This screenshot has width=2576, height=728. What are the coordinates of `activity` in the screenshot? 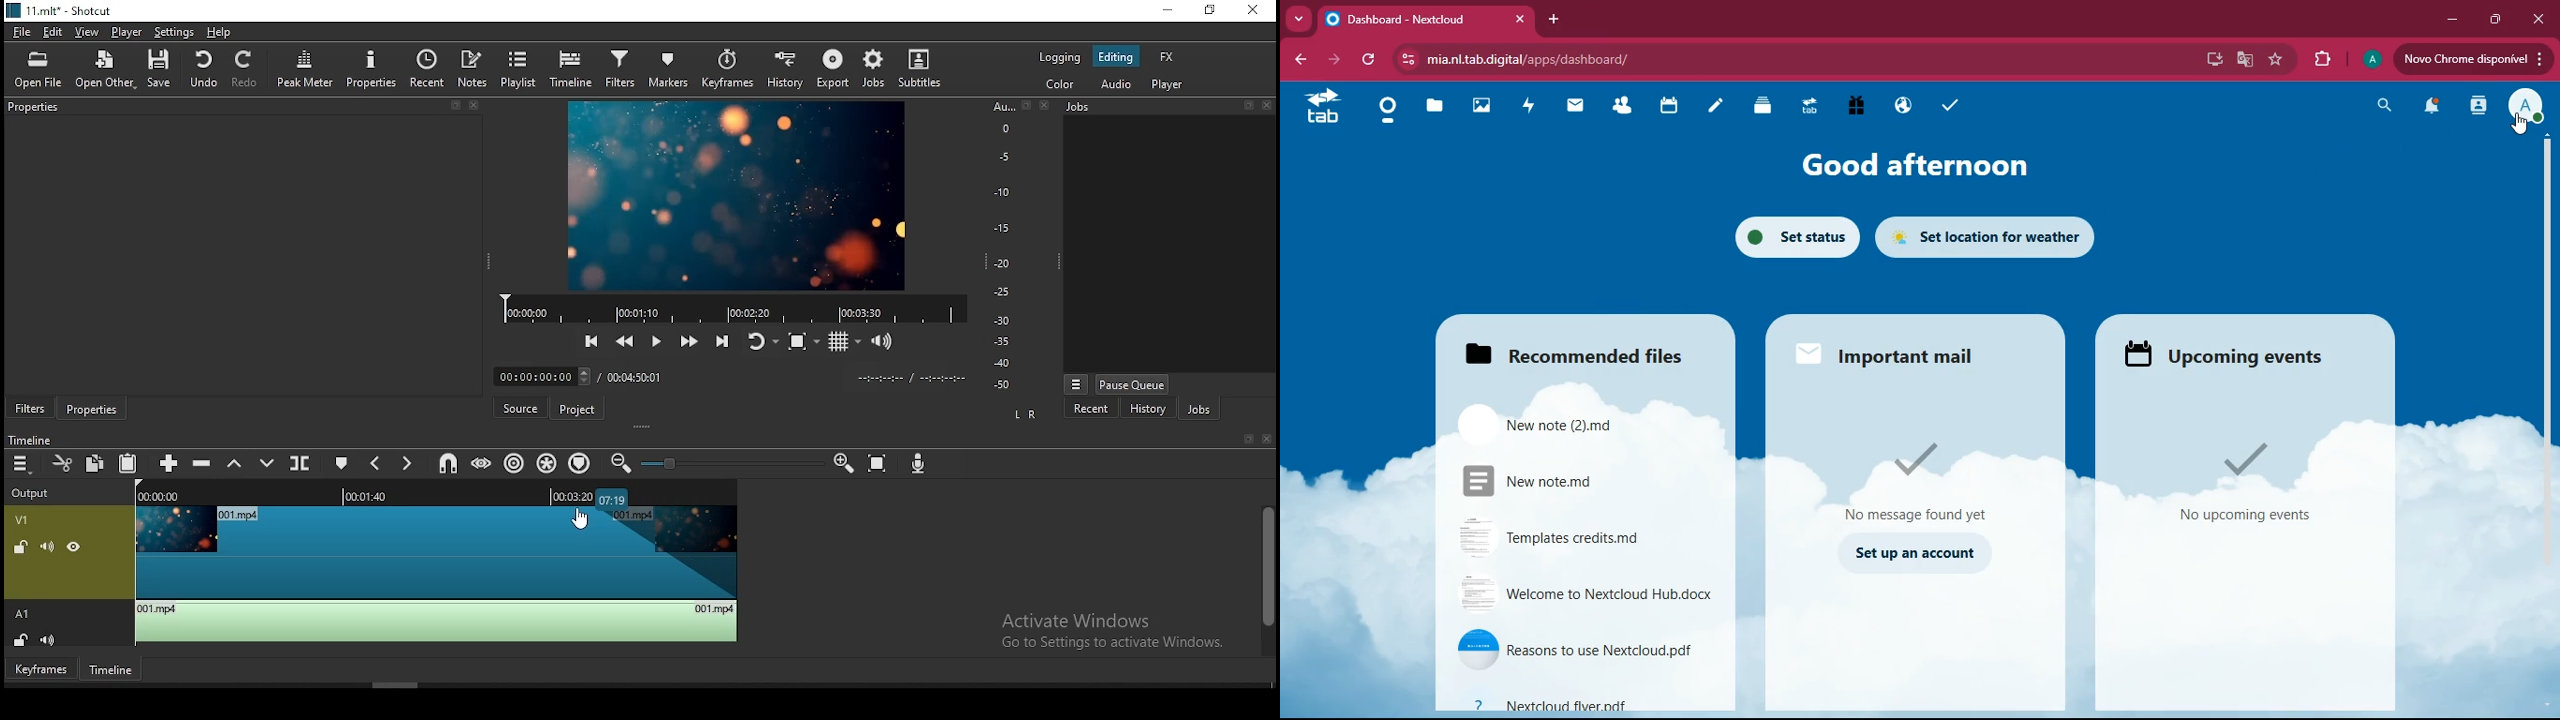 It's located at (1533, 107).